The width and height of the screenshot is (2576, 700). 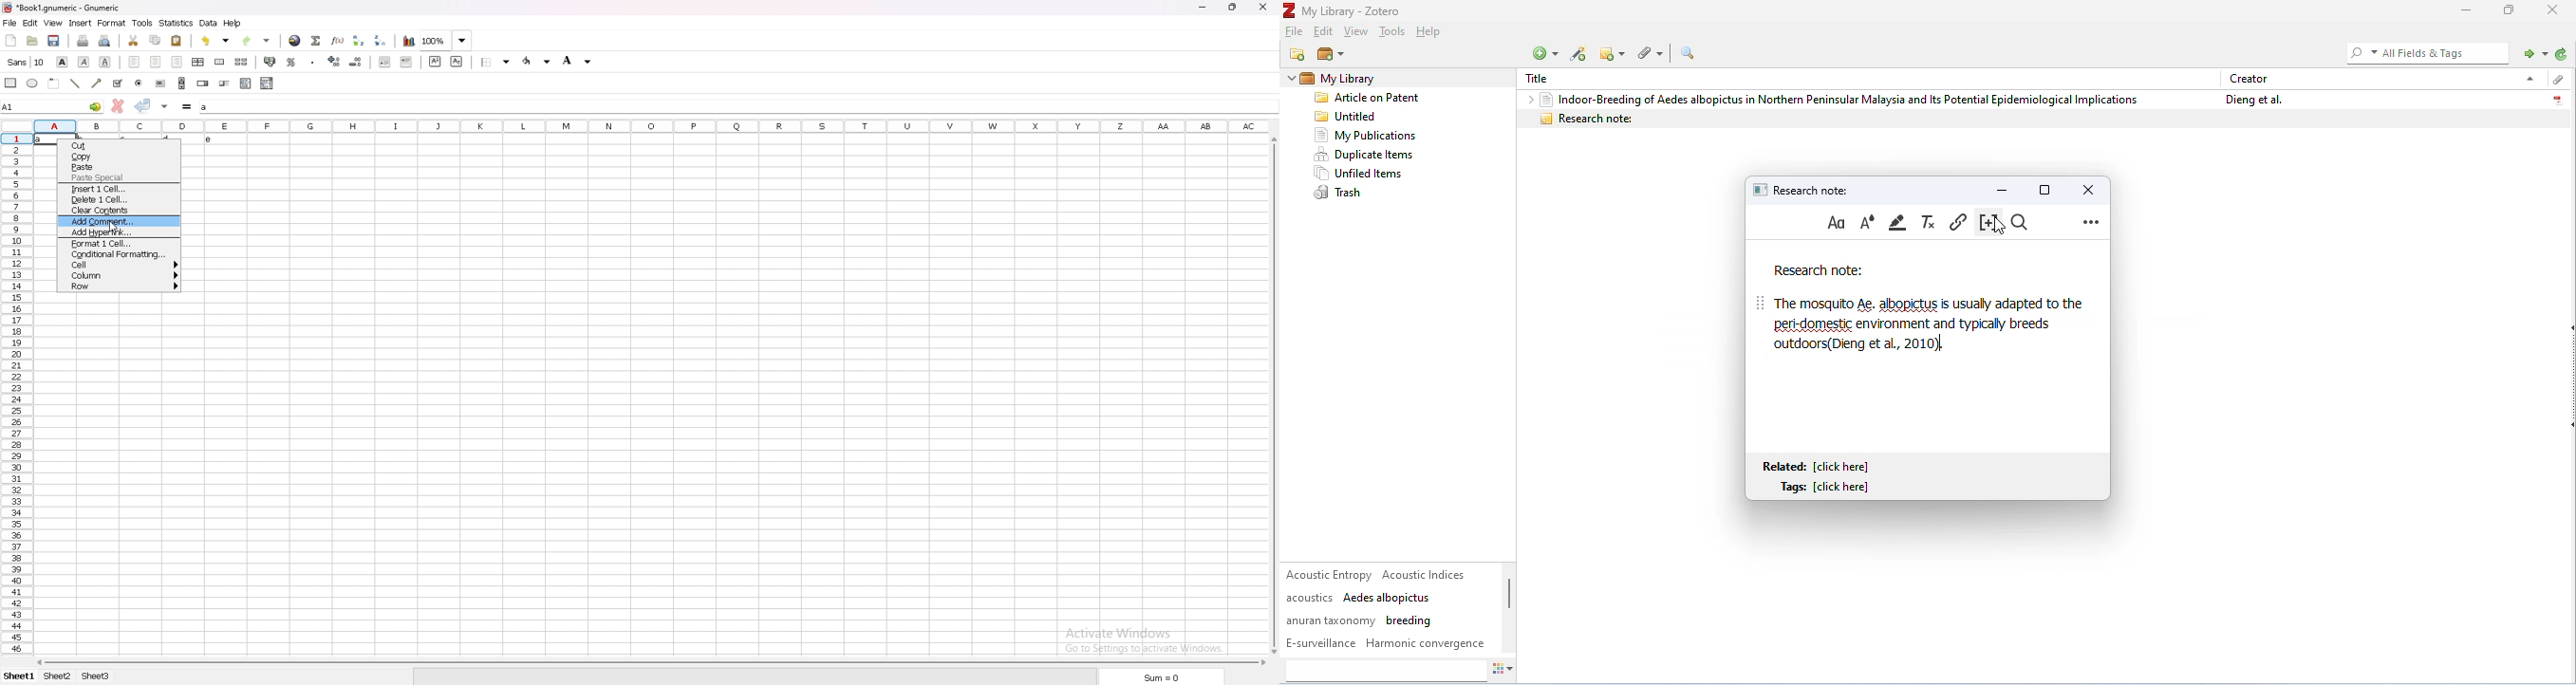 I want to click on new, so click(x=10, y=40).